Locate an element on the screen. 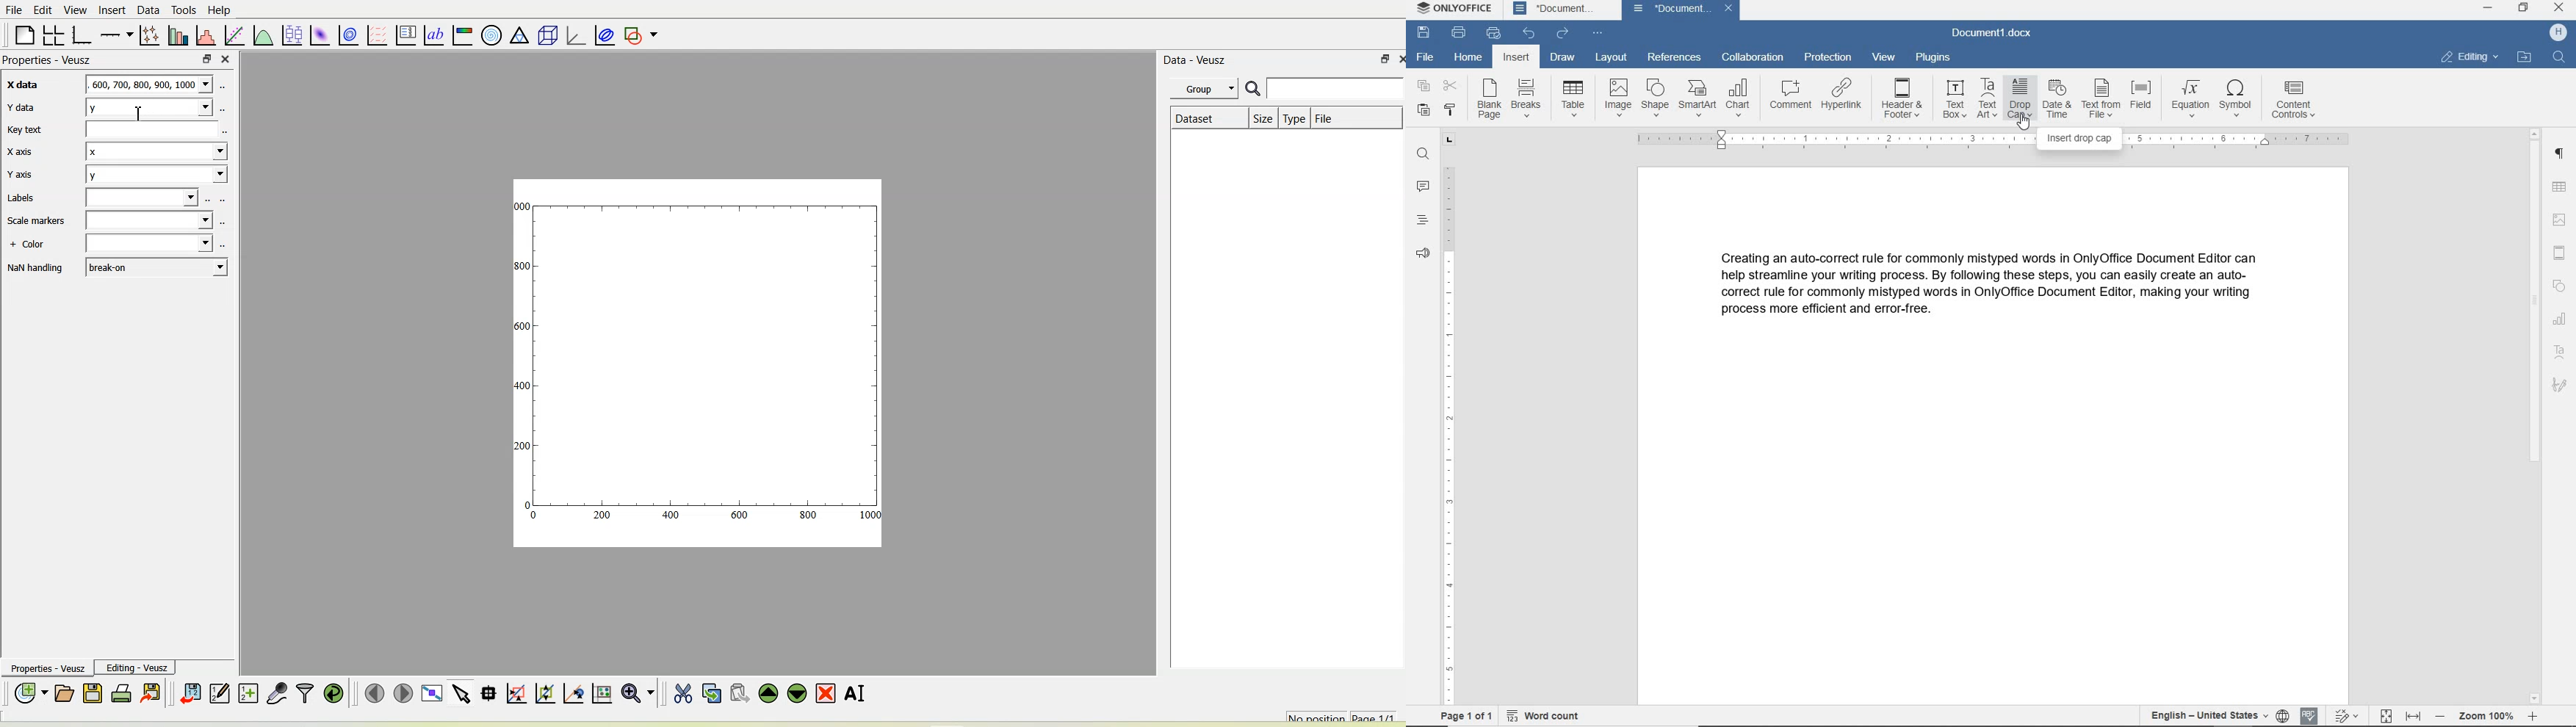 The height and width of the screenshot is (728, 2576). Cursor is located at coordinates (2023, 125).